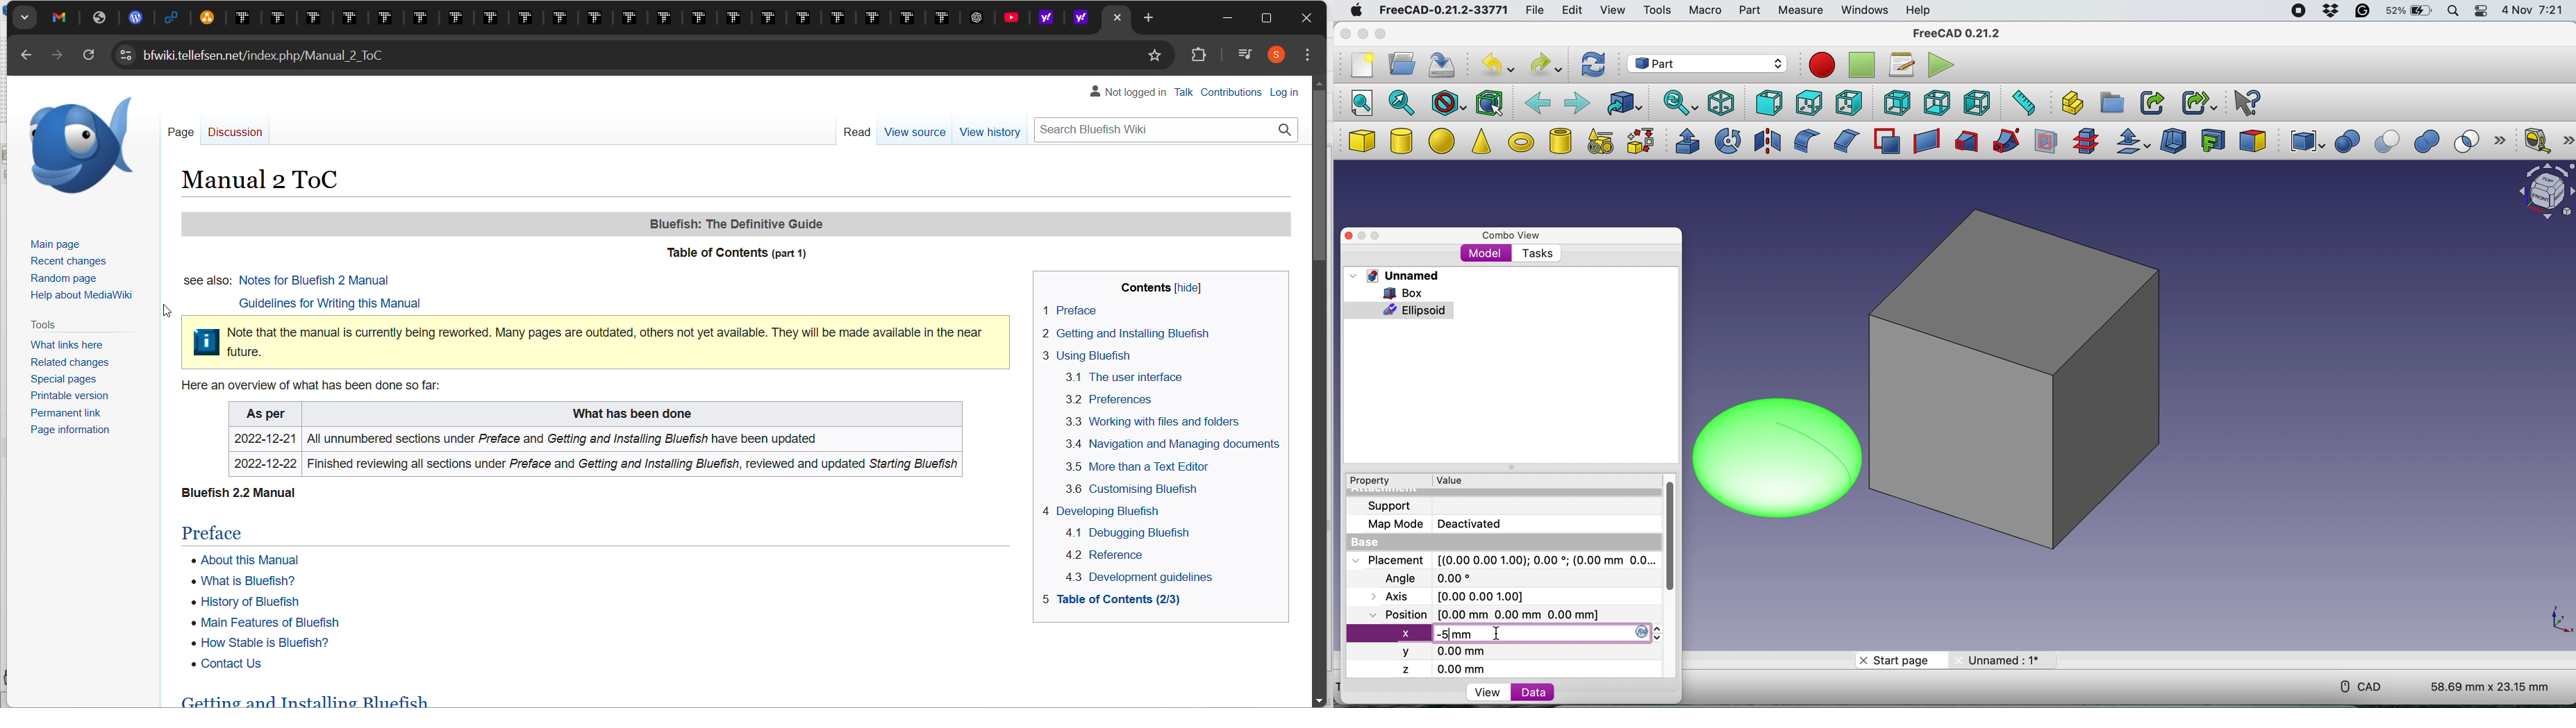 This screenshot has width=2576, height=728. What do you see at coordinates (1284, 55) in the screenshot?
I see `profile` at bounding box center [1284, 55].